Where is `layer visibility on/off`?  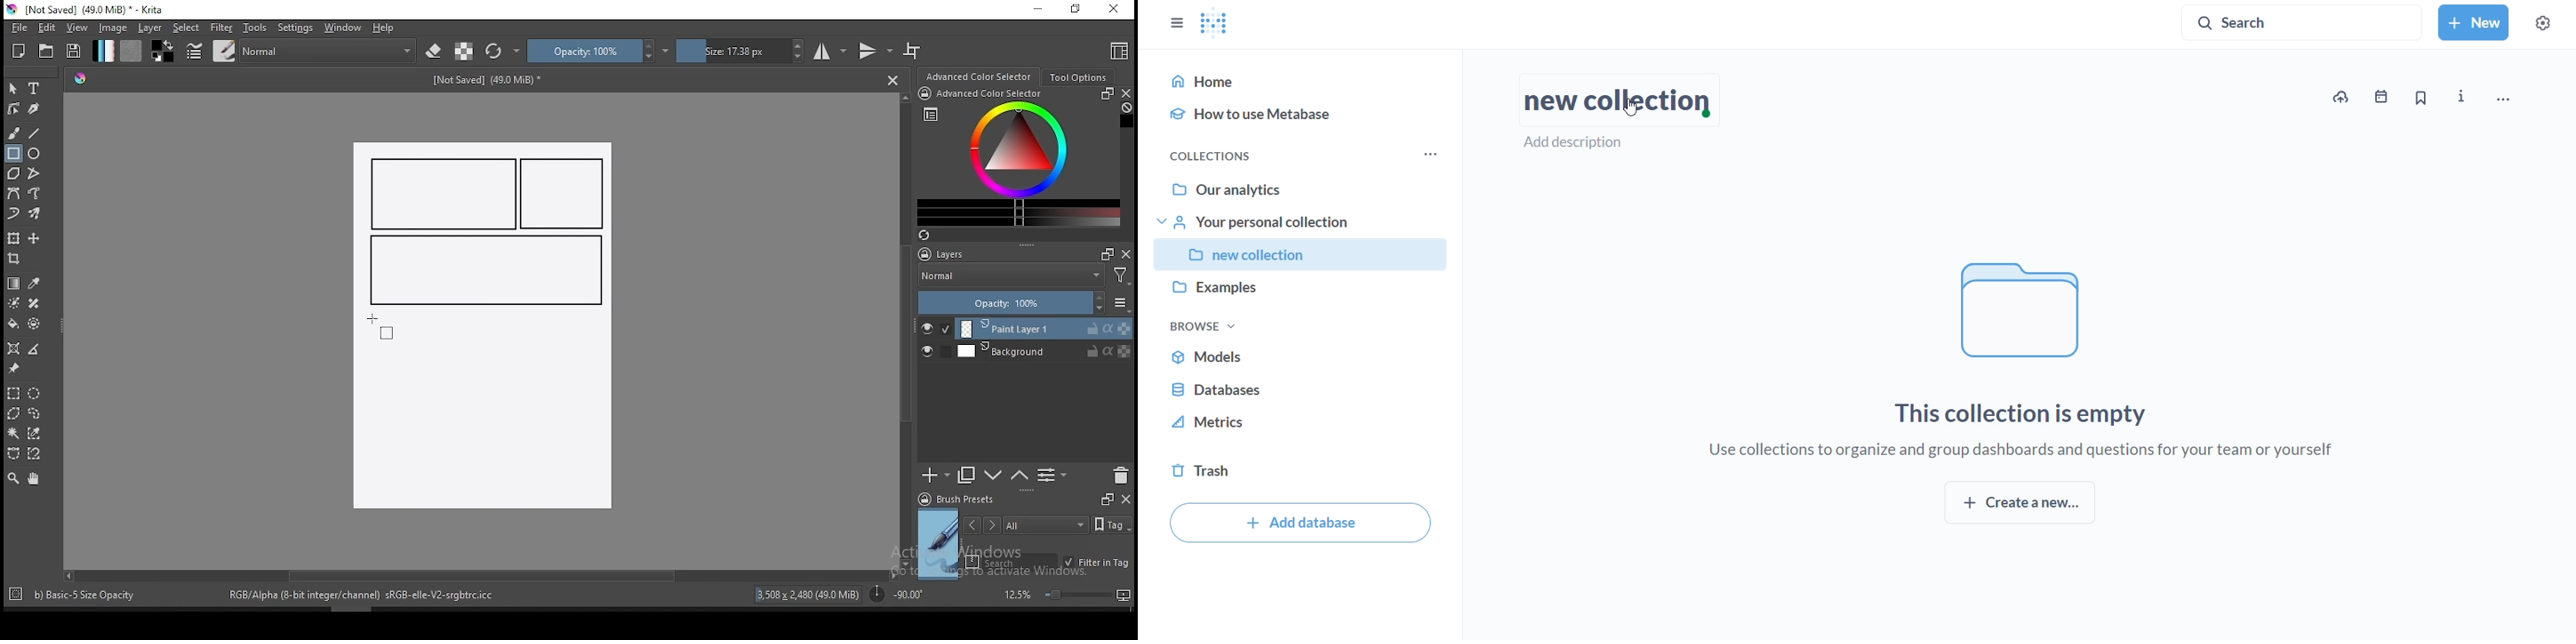 layer visibility on/off is located at coordinates (932, 353).